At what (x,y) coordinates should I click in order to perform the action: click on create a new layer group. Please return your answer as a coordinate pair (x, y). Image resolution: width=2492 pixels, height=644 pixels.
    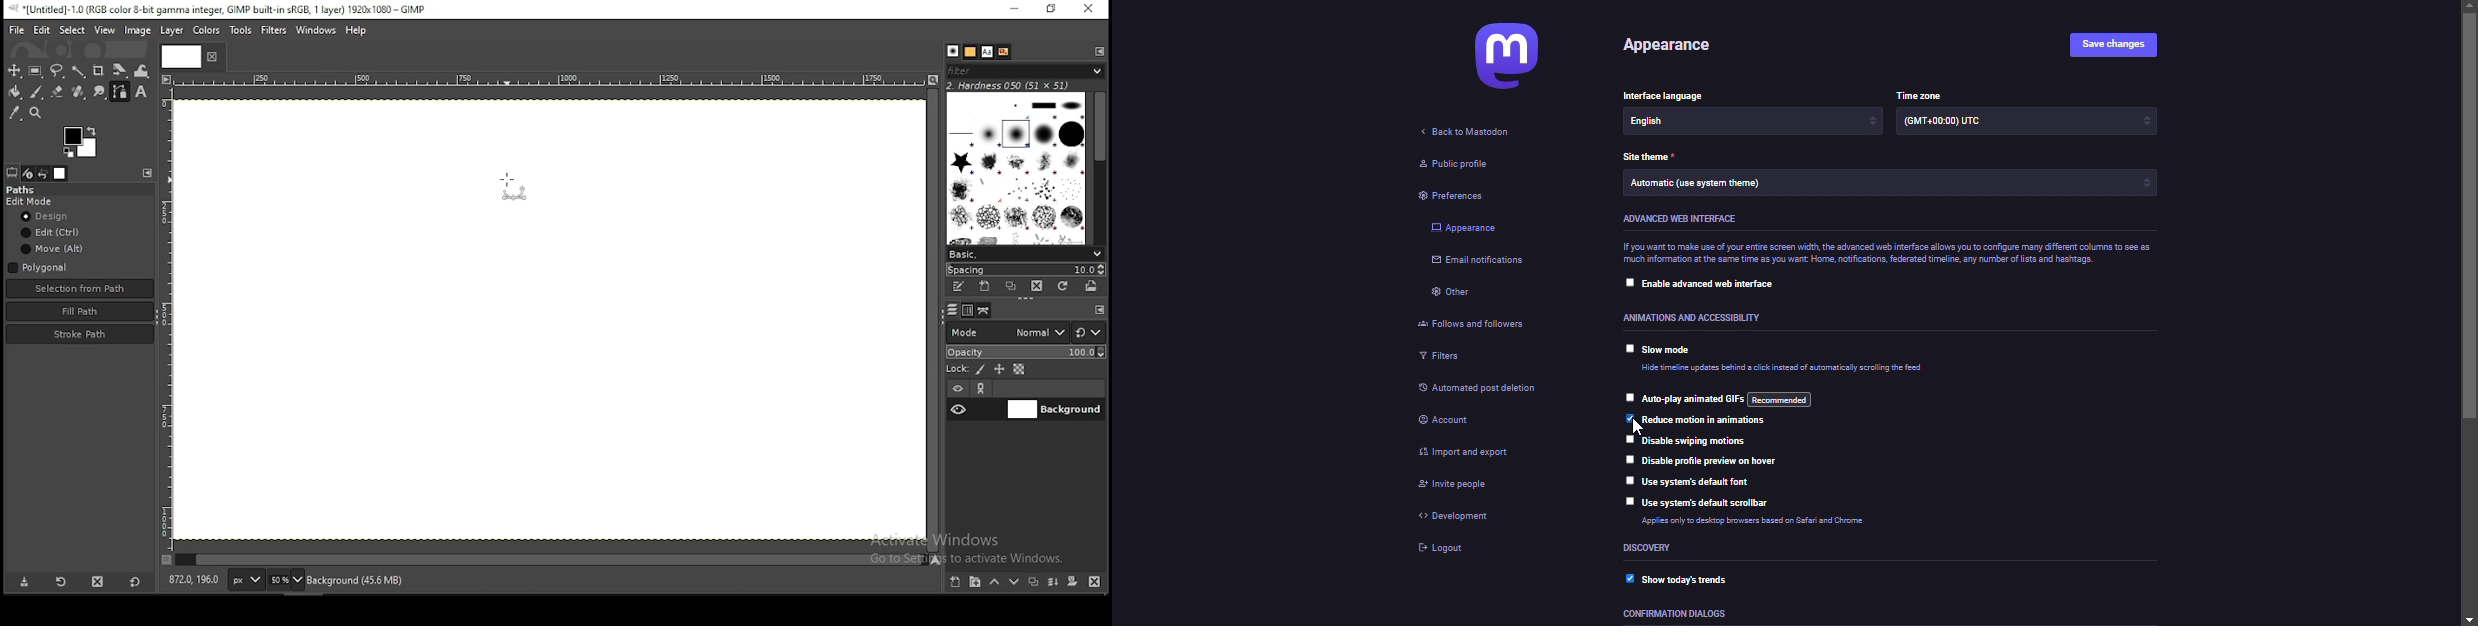
    Looking at the image, I should click on (977, 583).